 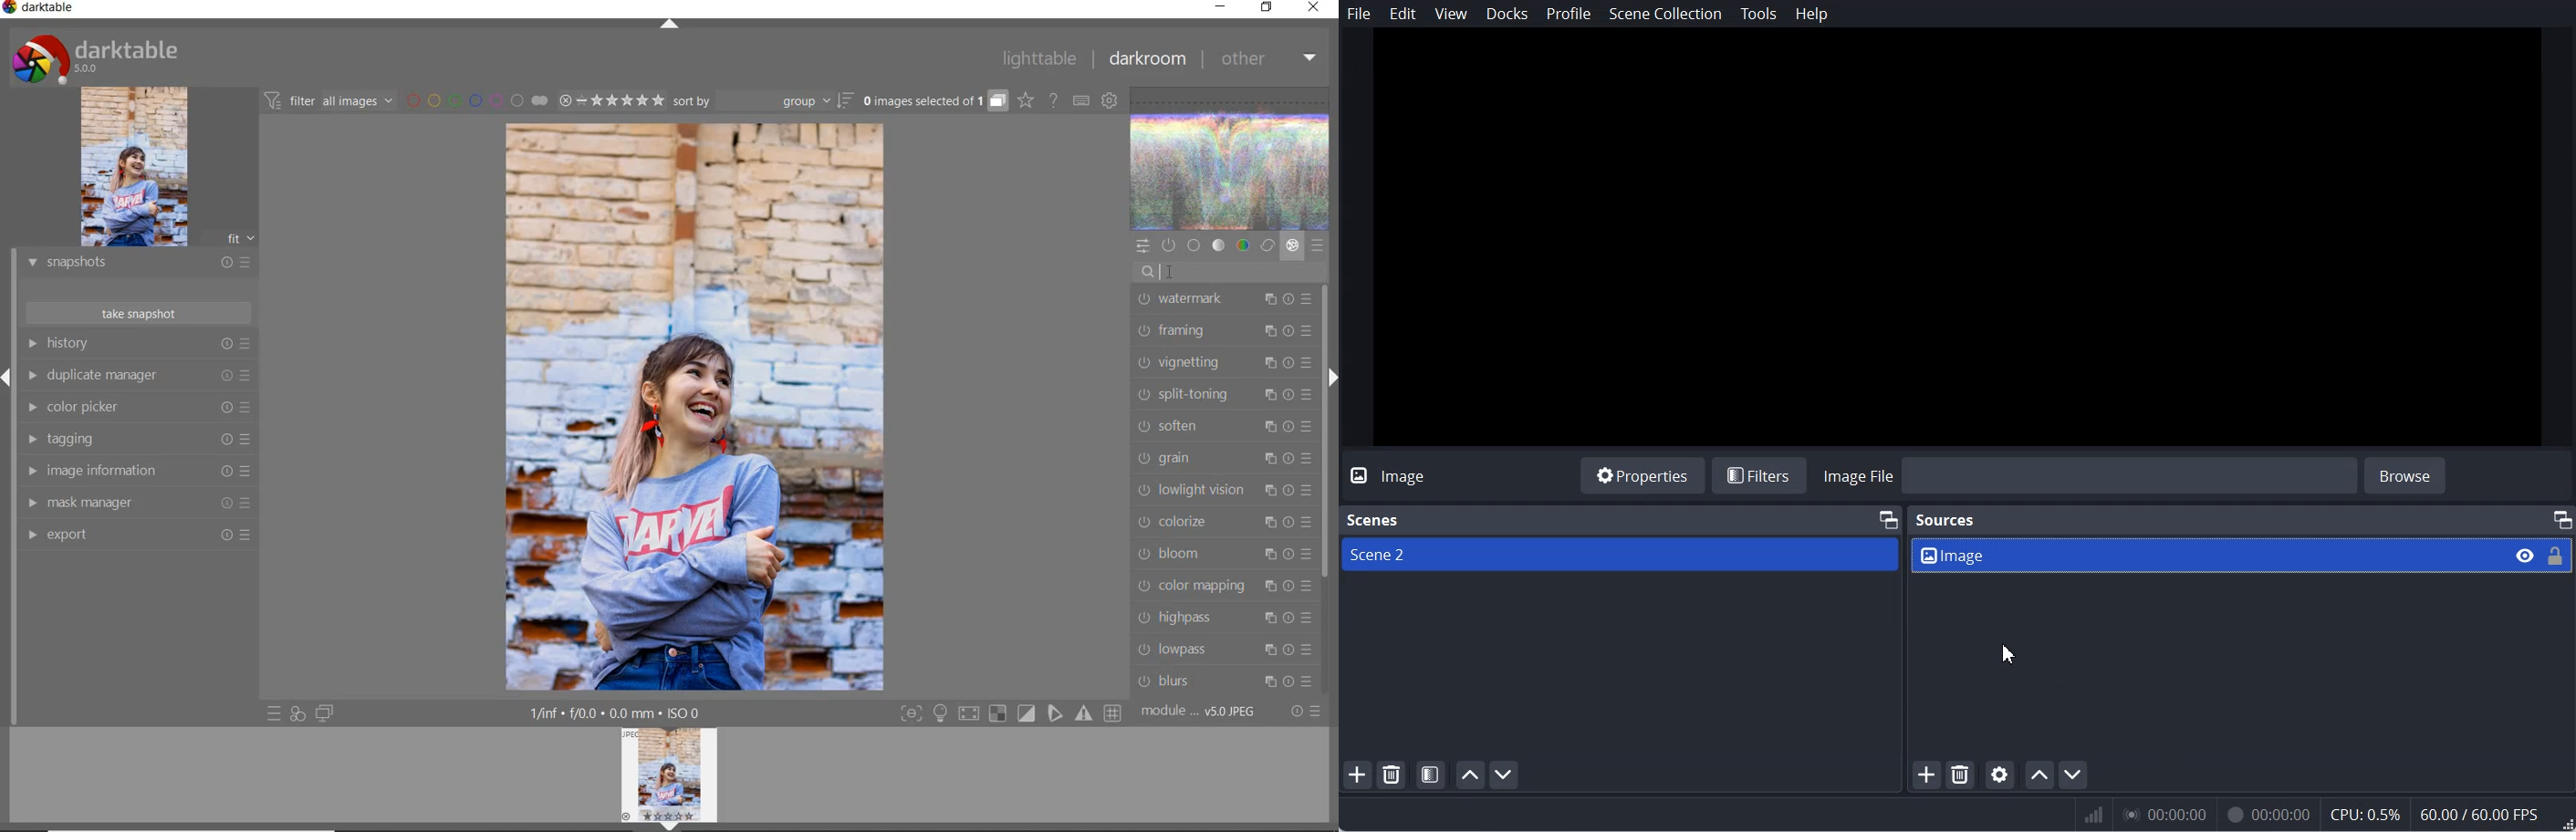 I want to click on darkroom, so click(x=1148, y=60).